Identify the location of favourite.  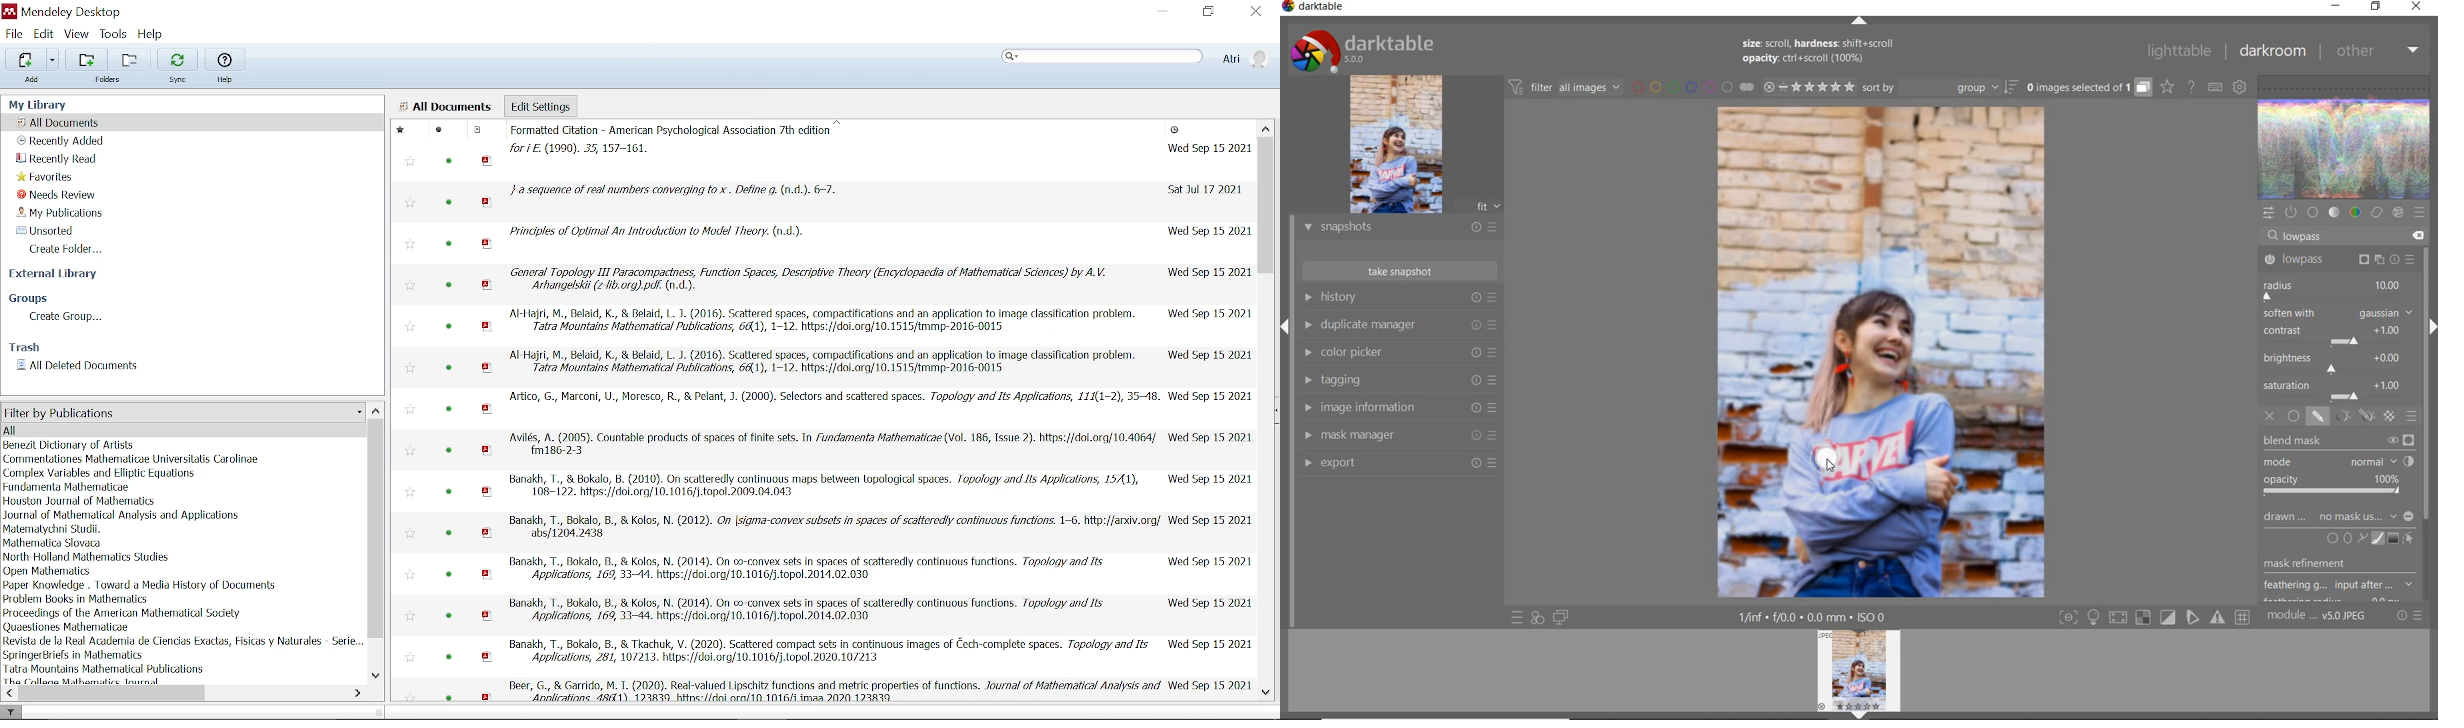
(408, 657).